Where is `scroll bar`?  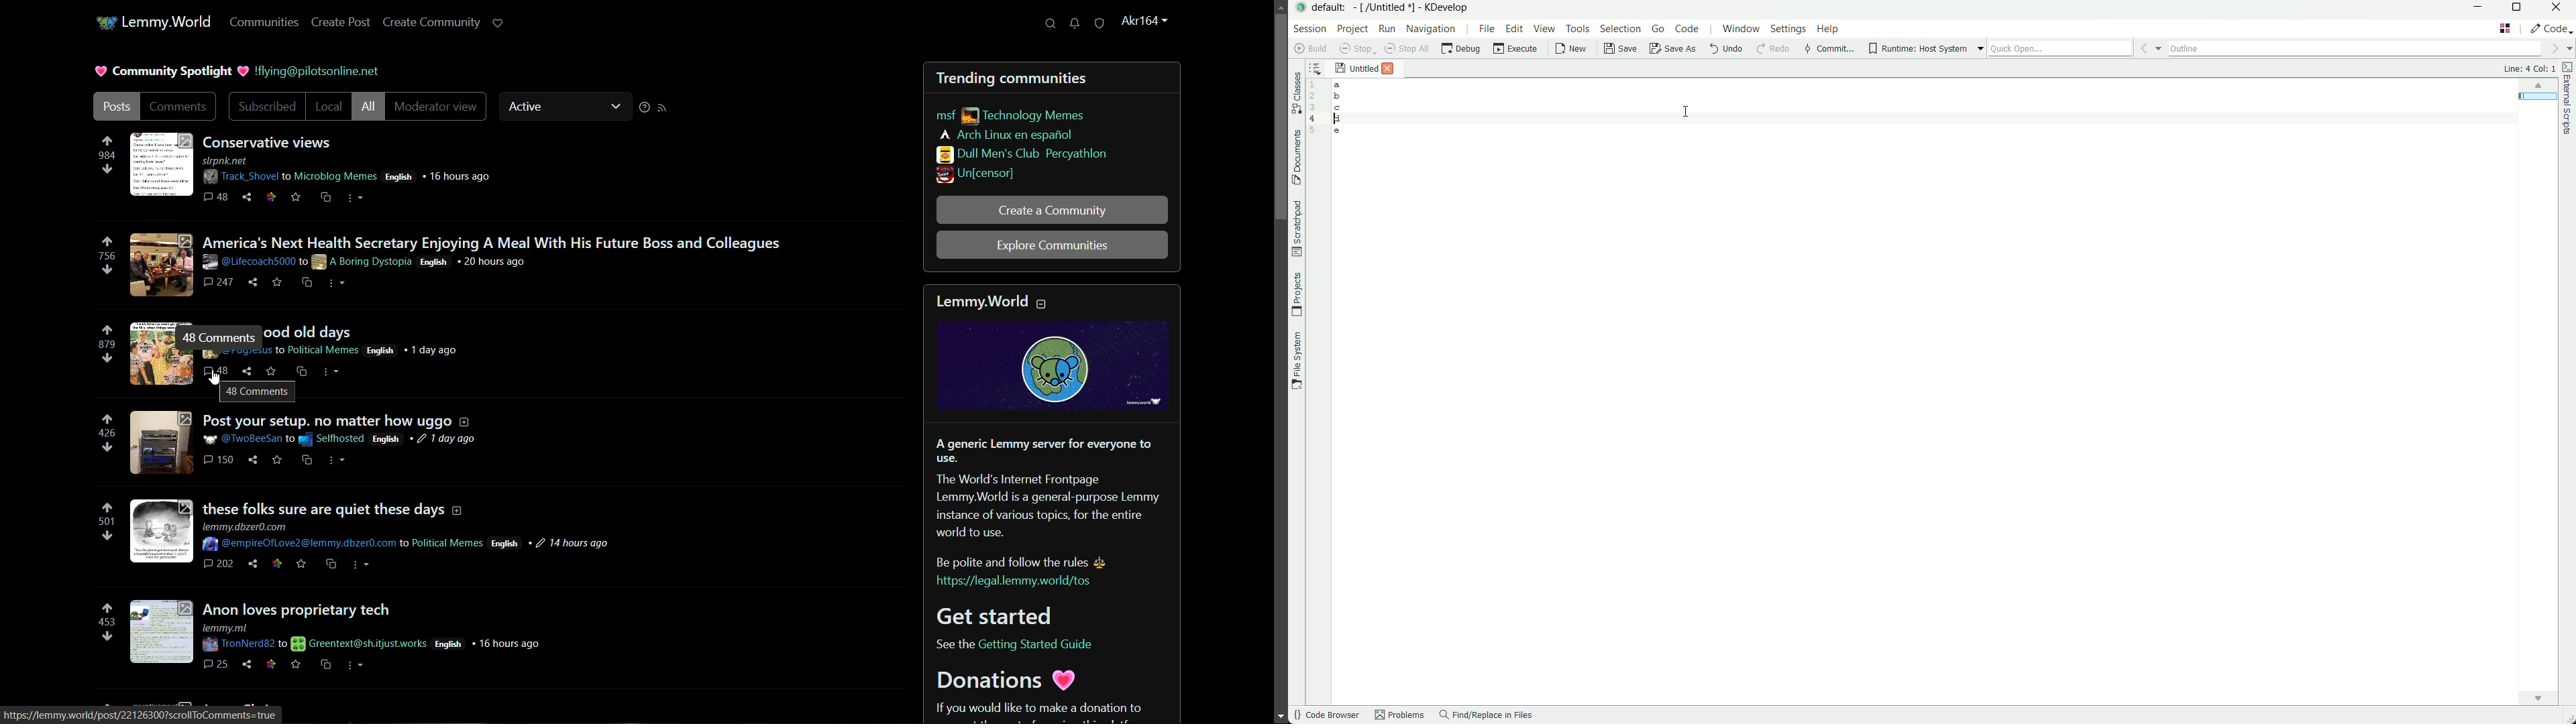 scroll bar is located at coordinates (1280, 368).